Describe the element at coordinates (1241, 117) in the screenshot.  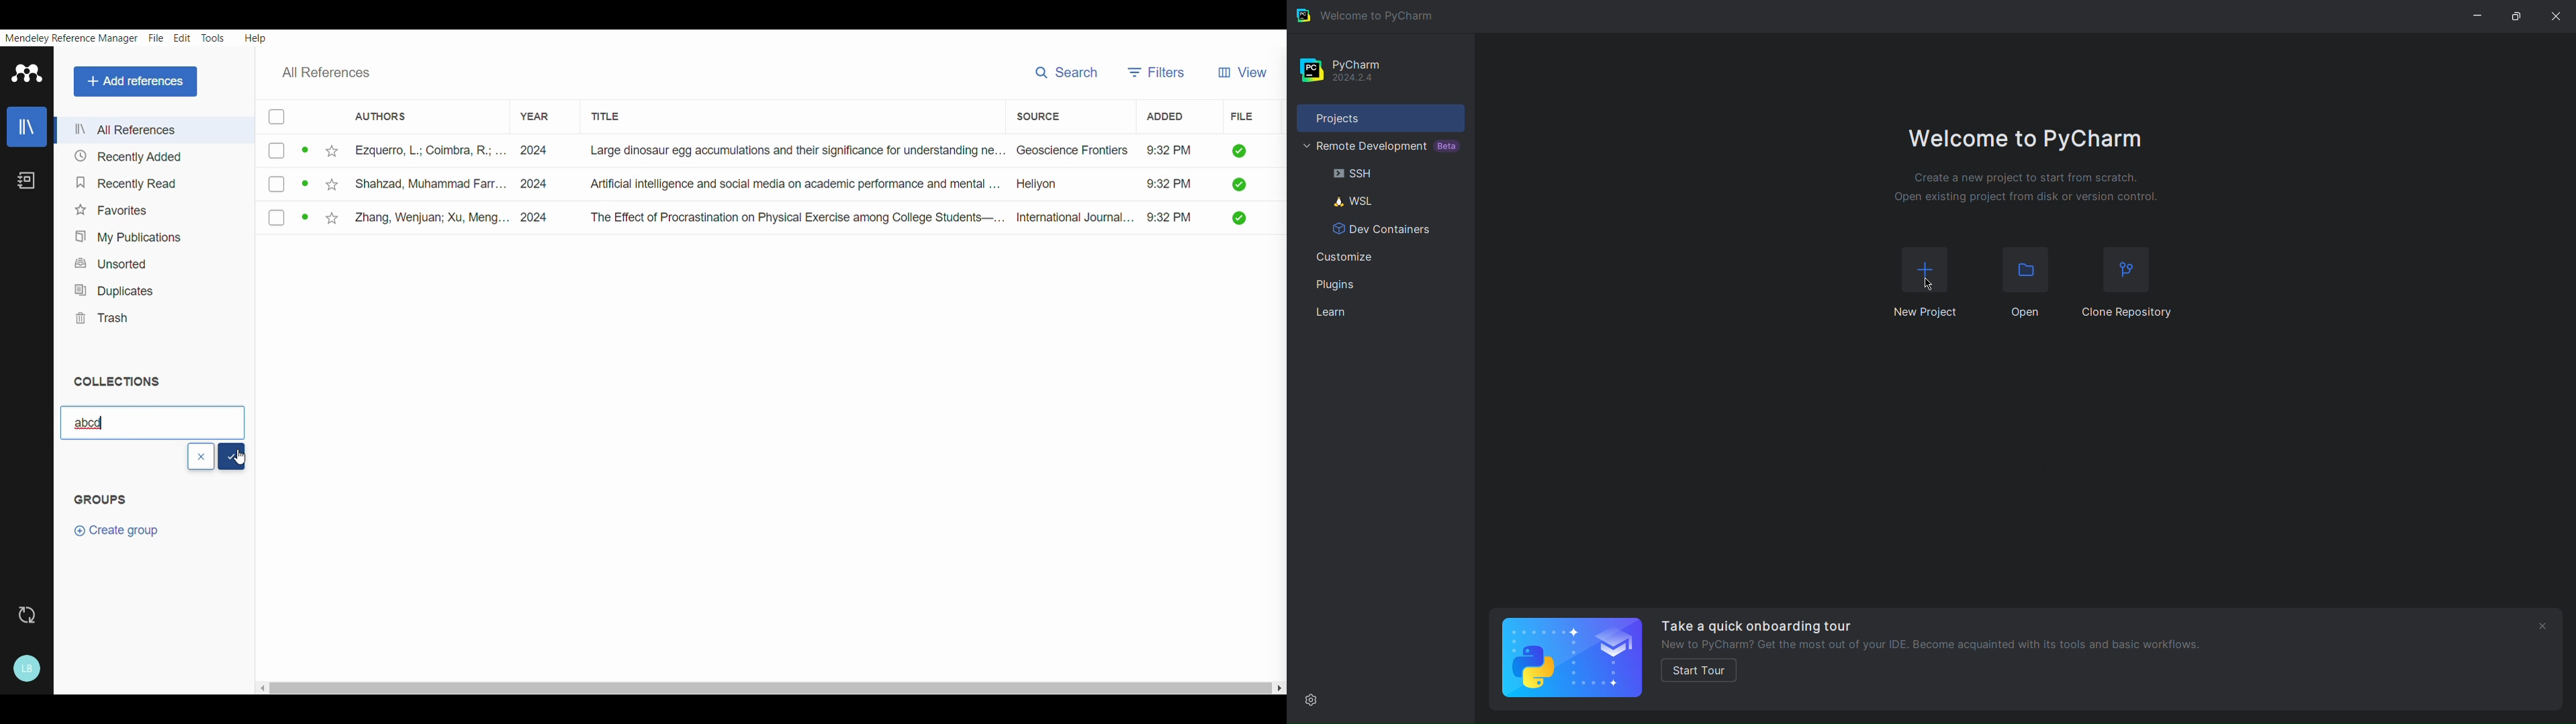
I see `FILE` at that location.